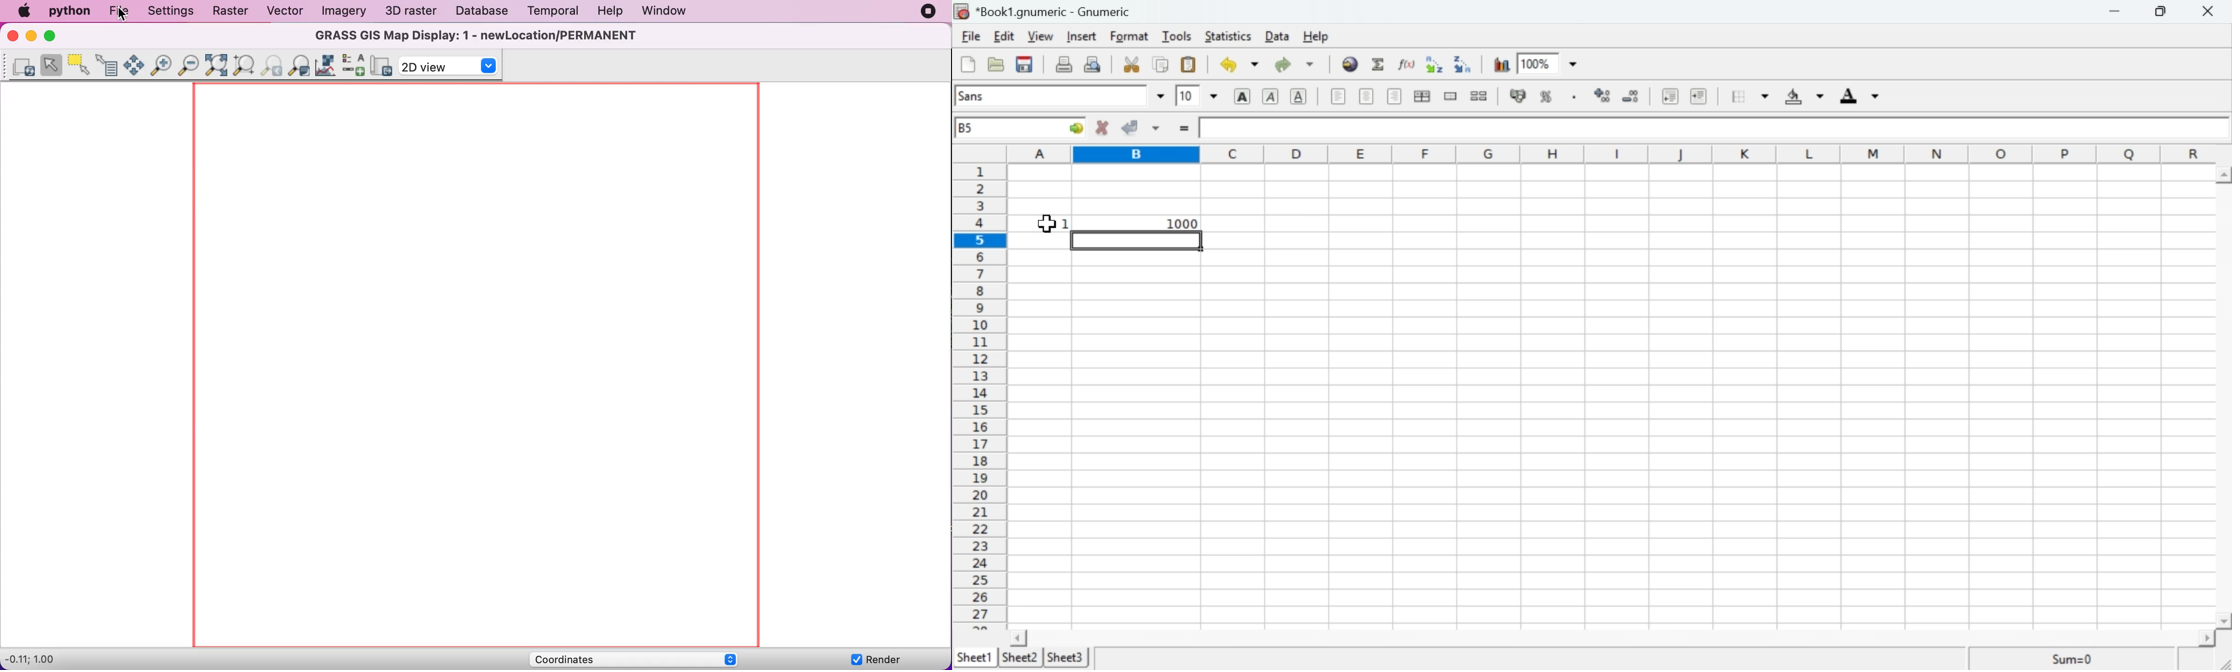  I want to click on =, so click(1183, 130).